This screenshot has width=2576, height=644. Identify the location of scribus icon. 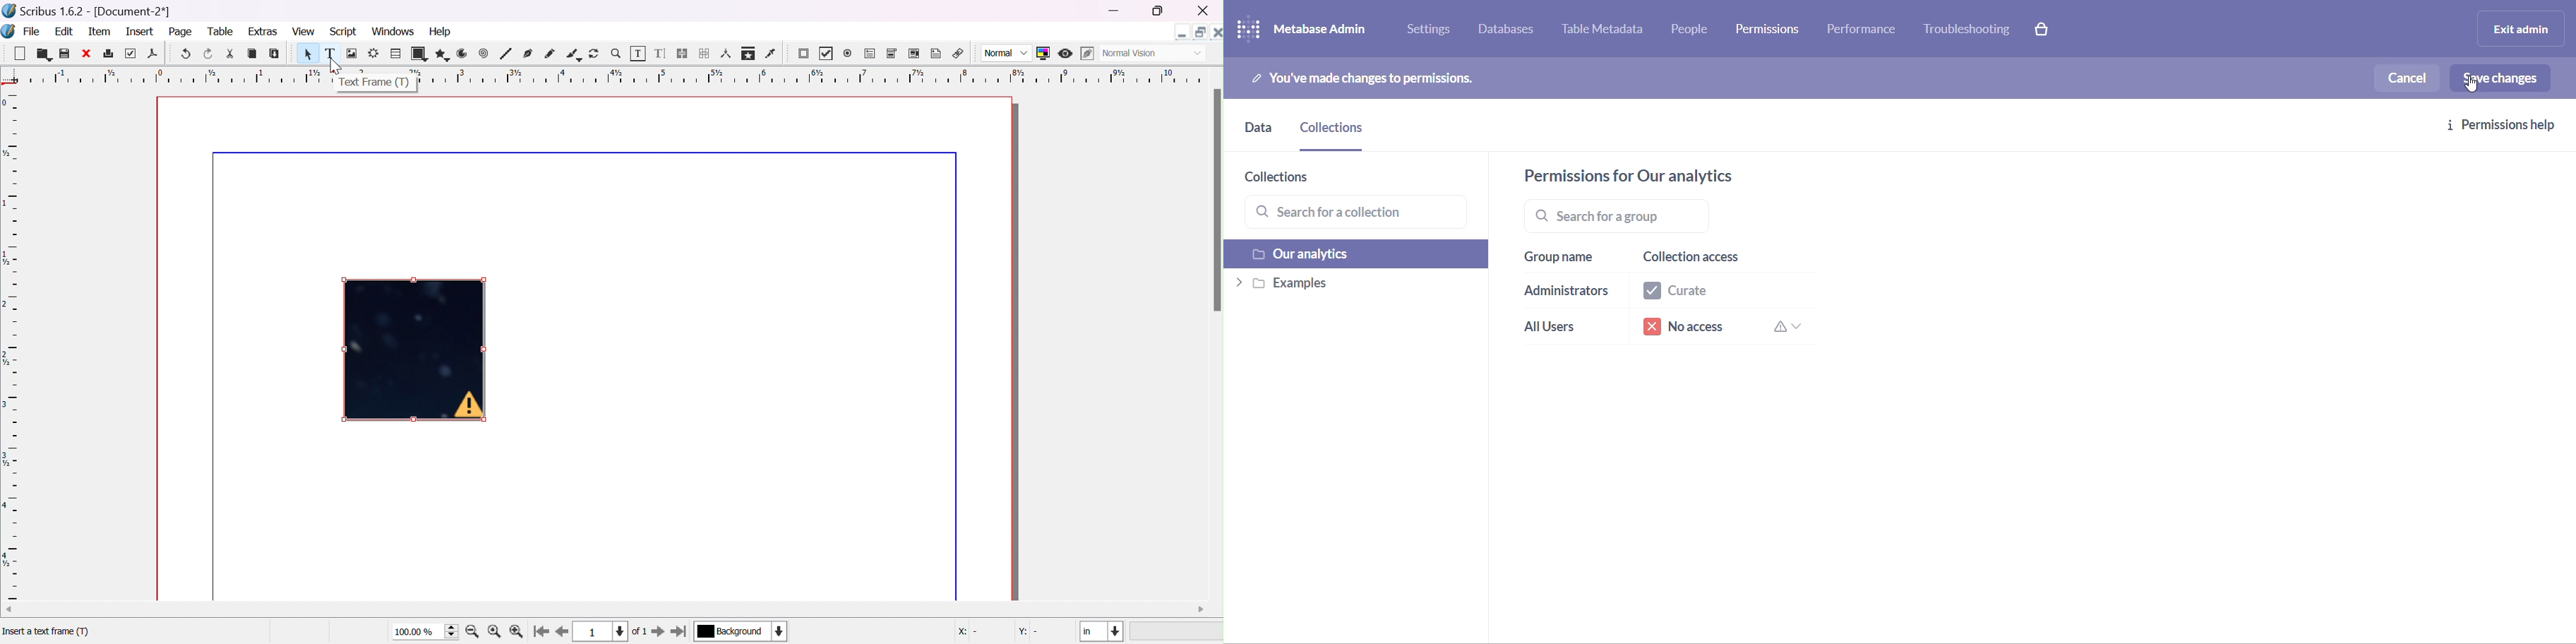
(8, 31).